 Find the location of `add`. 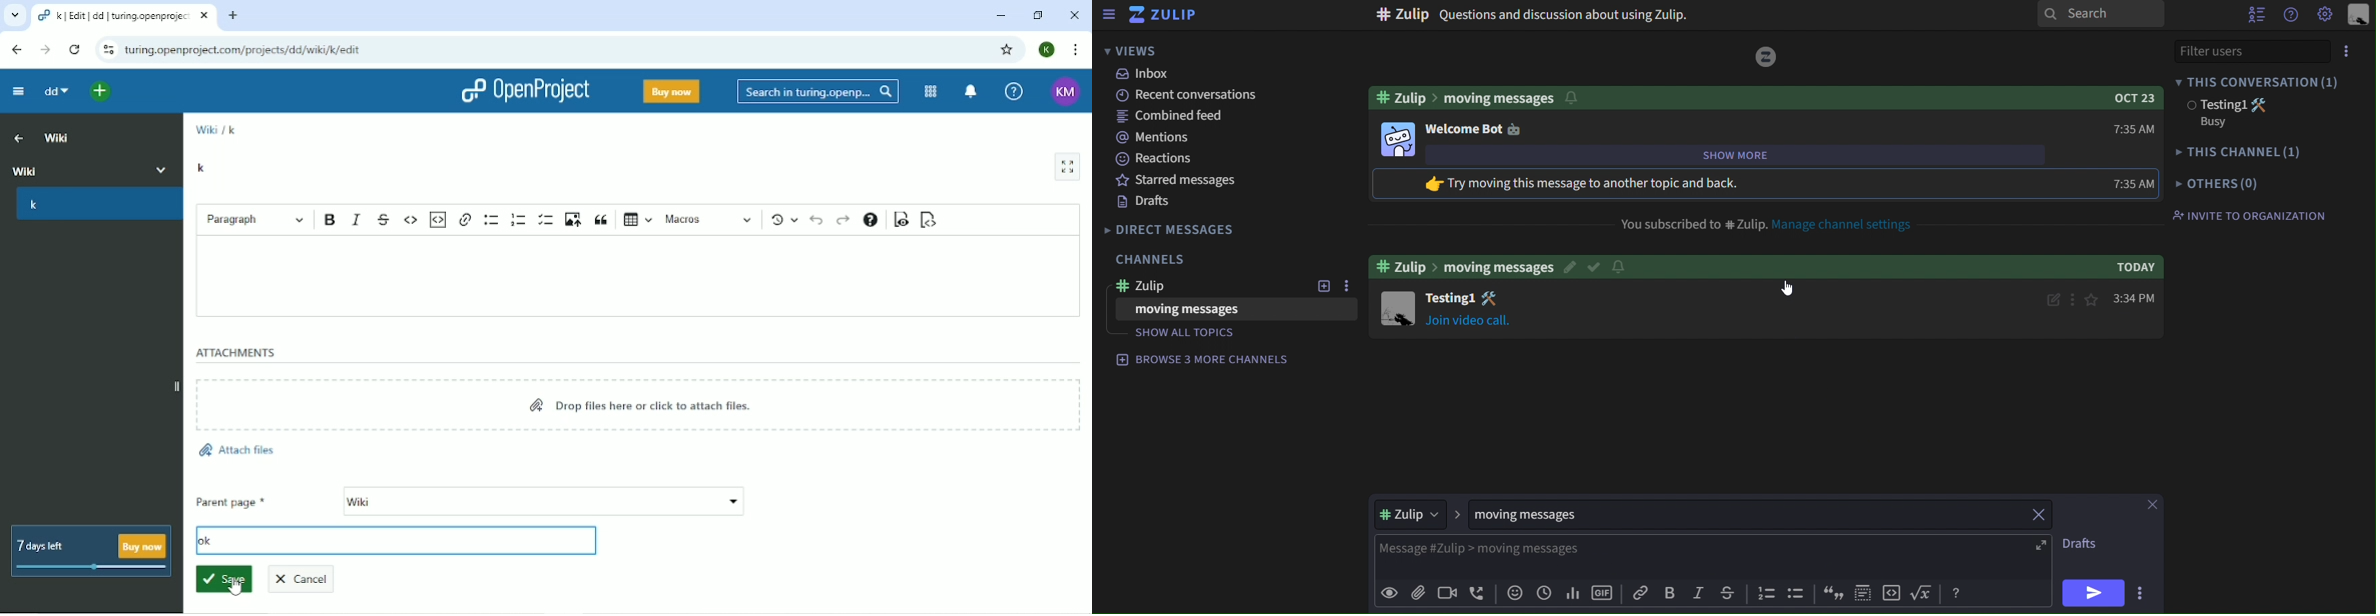

add is located at coordinates (1323, 287).